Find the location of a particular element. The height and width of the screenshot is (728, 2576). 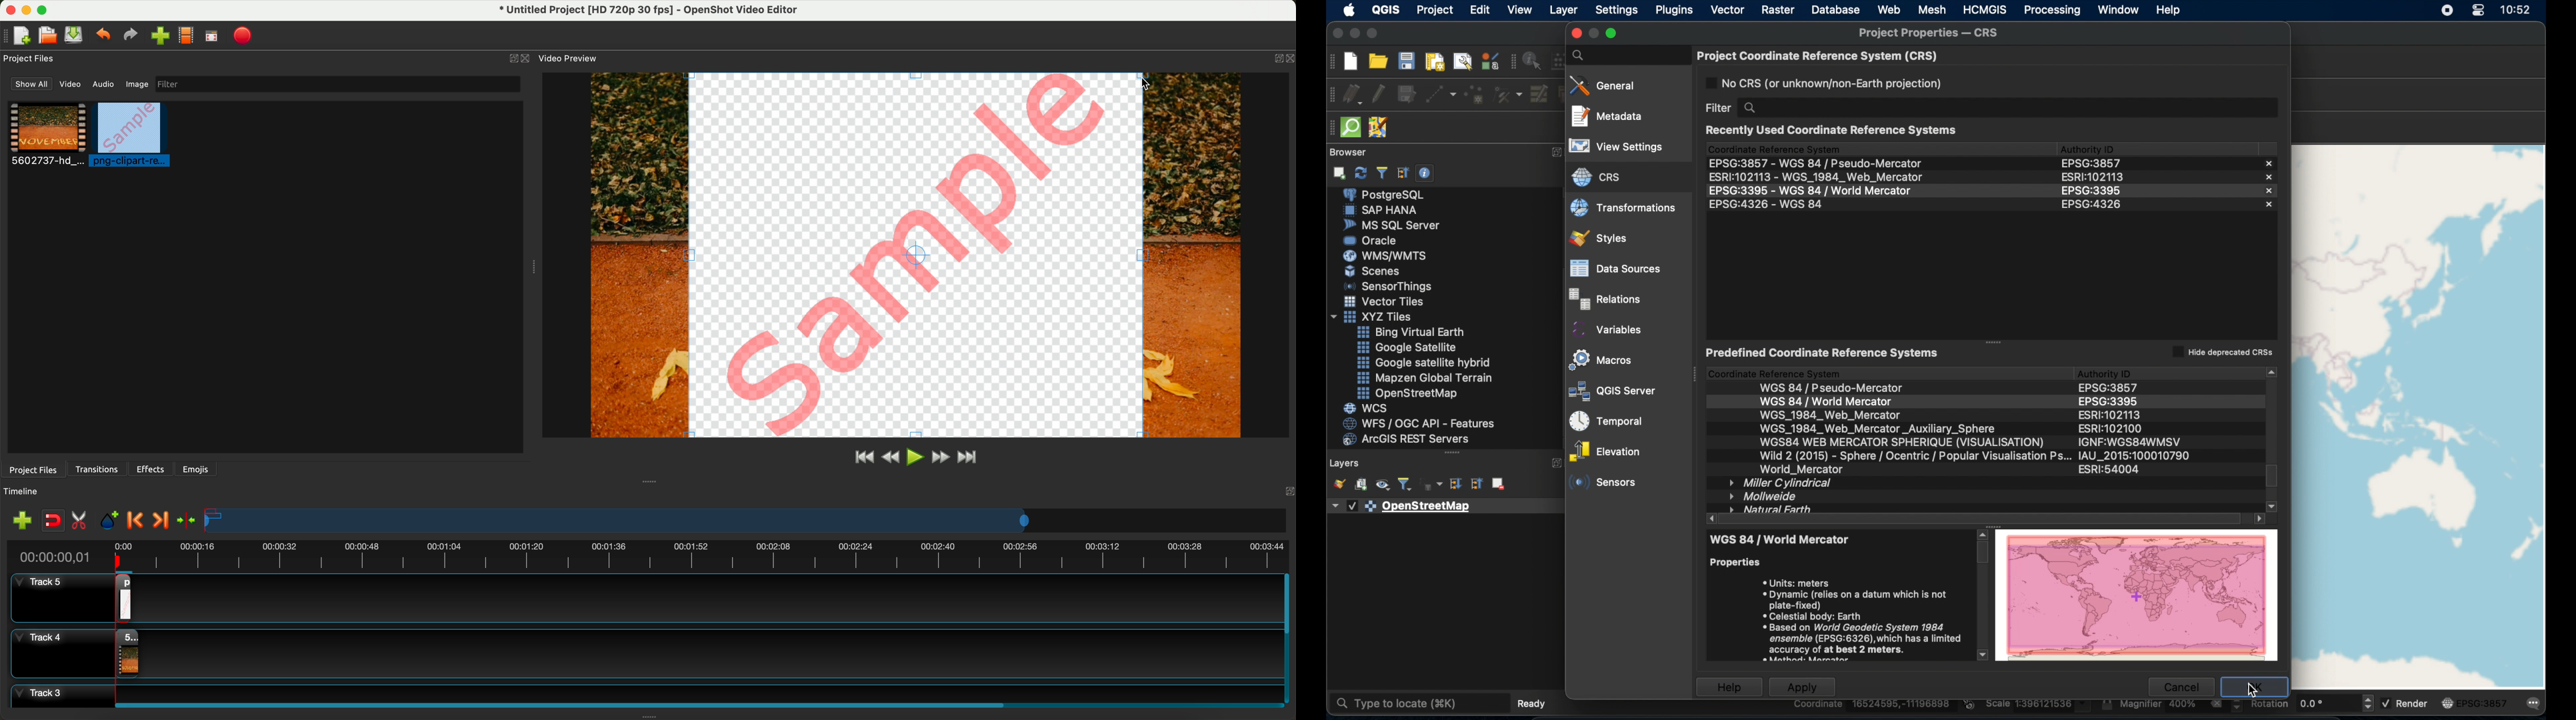

properties is located at coordinates (1741, 561).